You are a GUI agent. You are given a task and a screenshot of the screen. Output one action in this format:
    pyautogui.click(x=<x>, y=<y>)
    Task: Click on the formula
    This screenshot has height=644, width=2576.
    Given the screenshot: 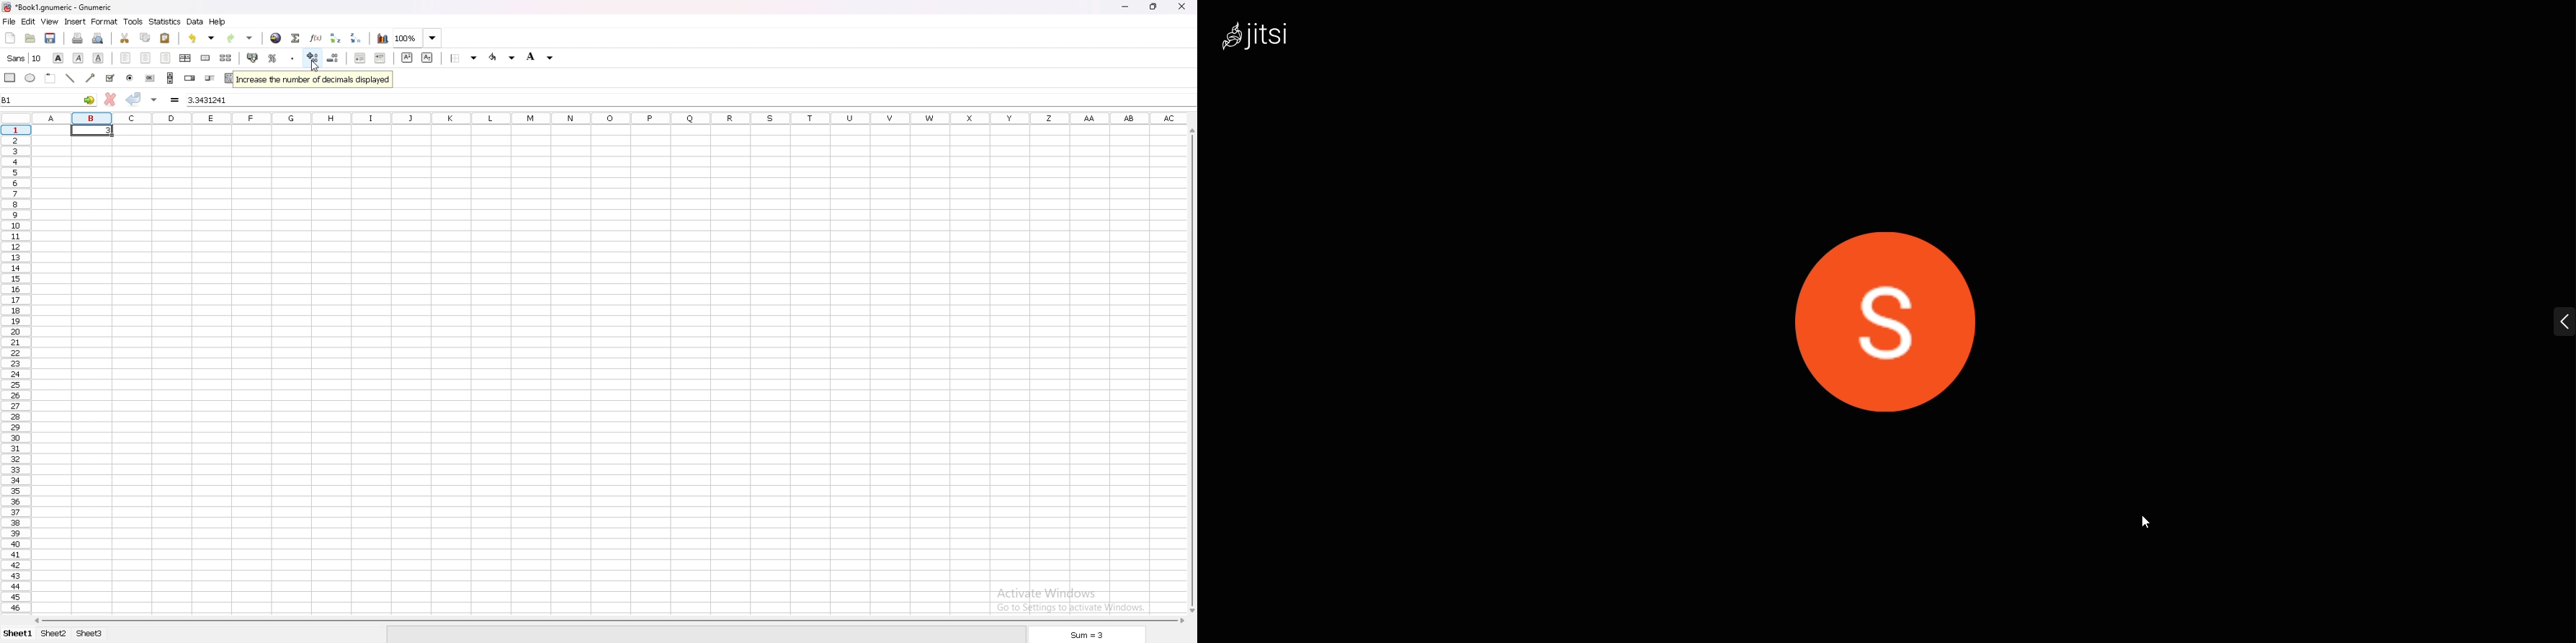 What is the action you would take?
    pyautogui.click(x=175, y=99)
    